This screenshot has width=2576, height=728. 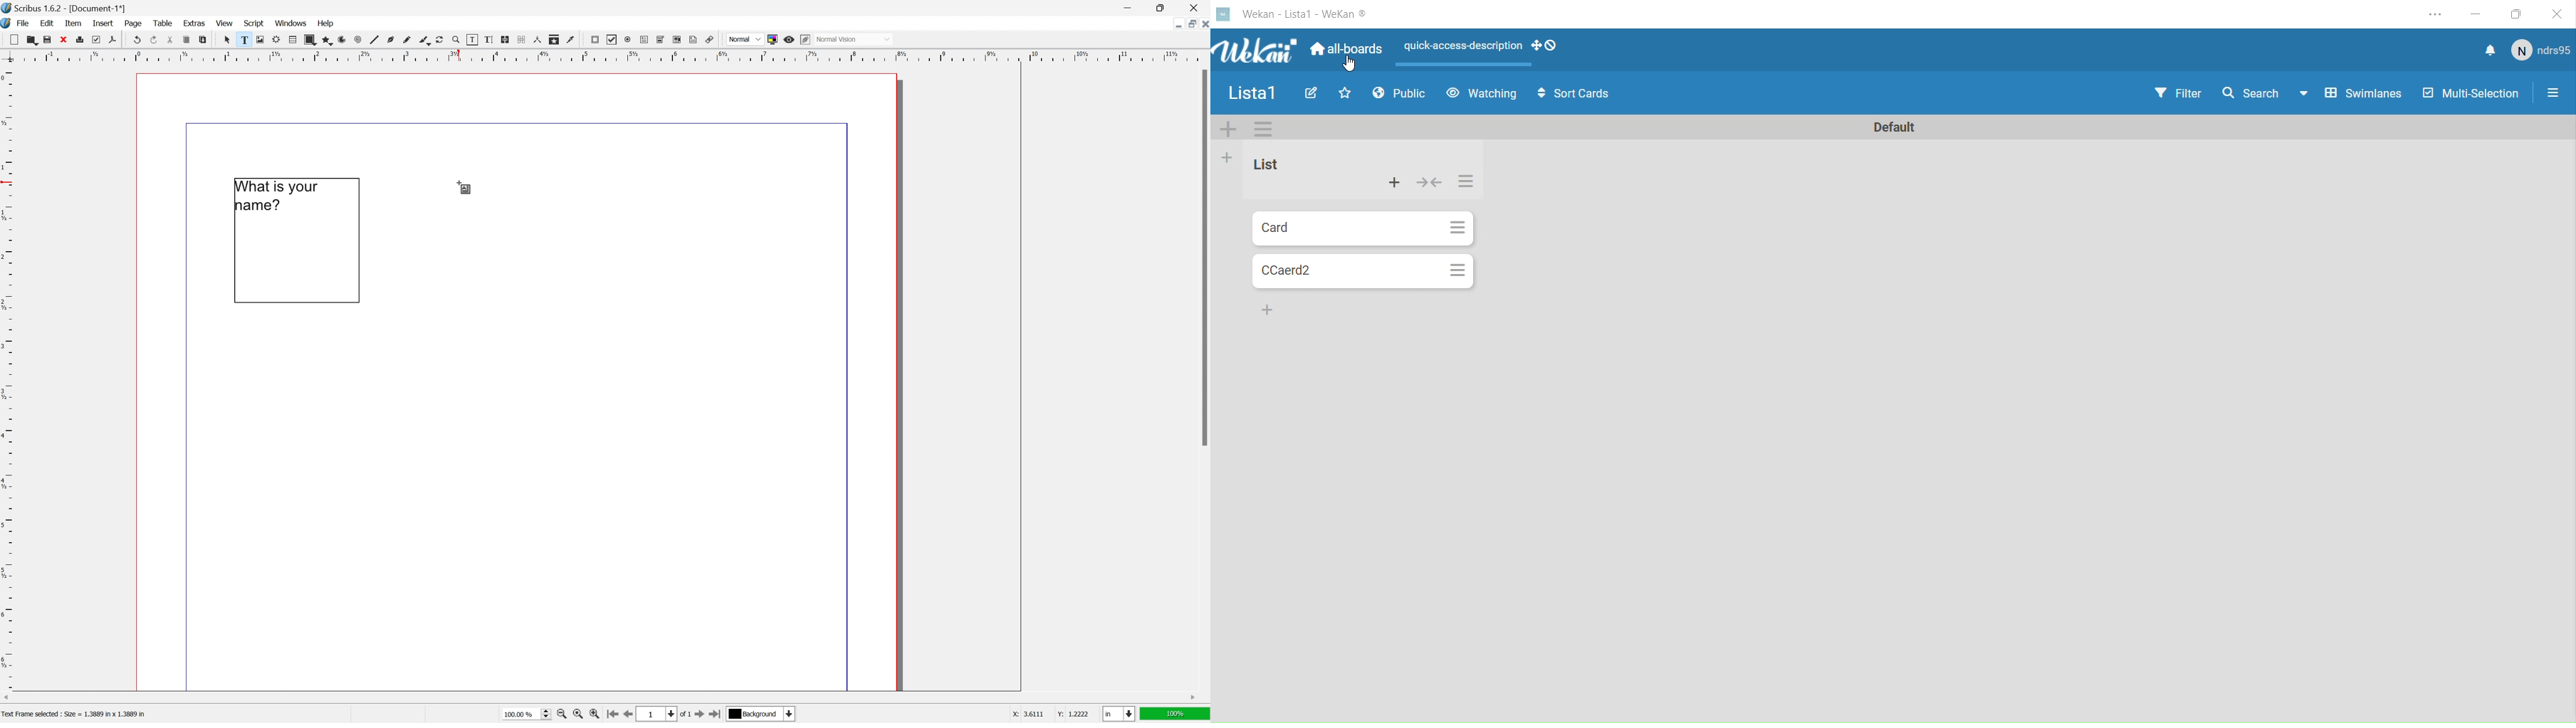 I want to click on Public, so click(x=1397, y=95).